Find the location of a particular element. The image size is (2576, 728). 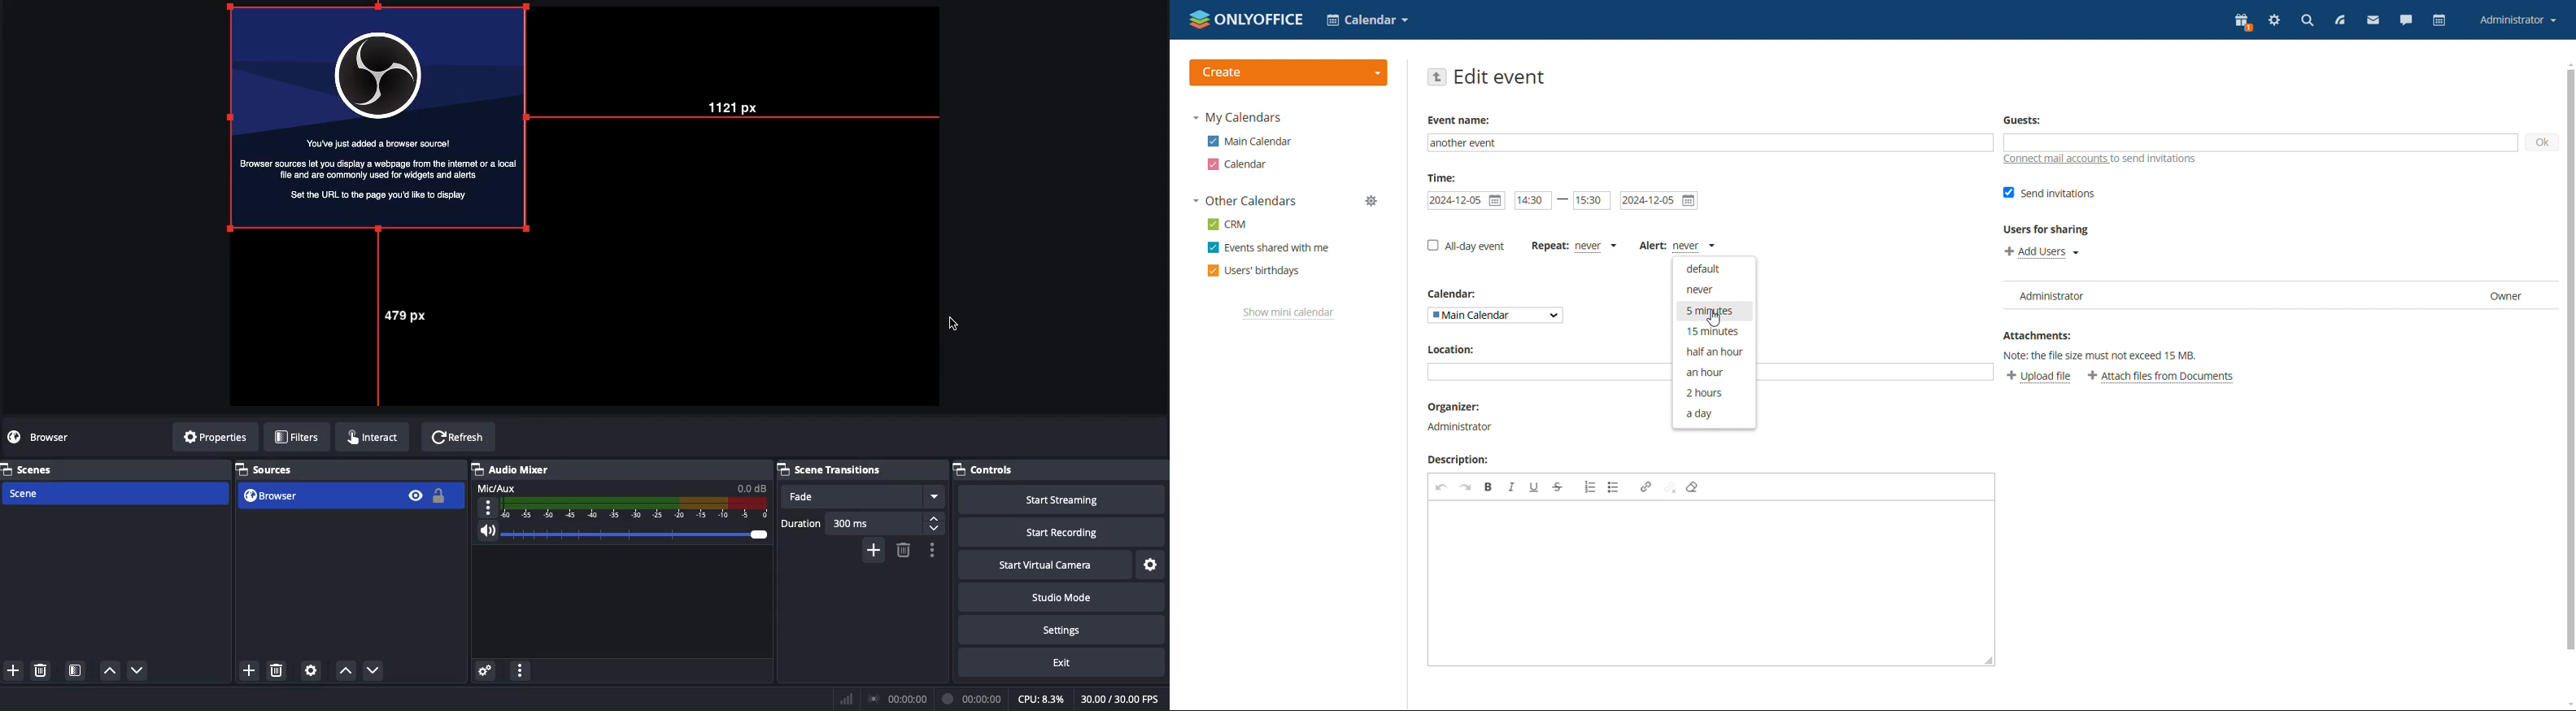

insert/remove bulleted list is located at coordinates (1614, 487).